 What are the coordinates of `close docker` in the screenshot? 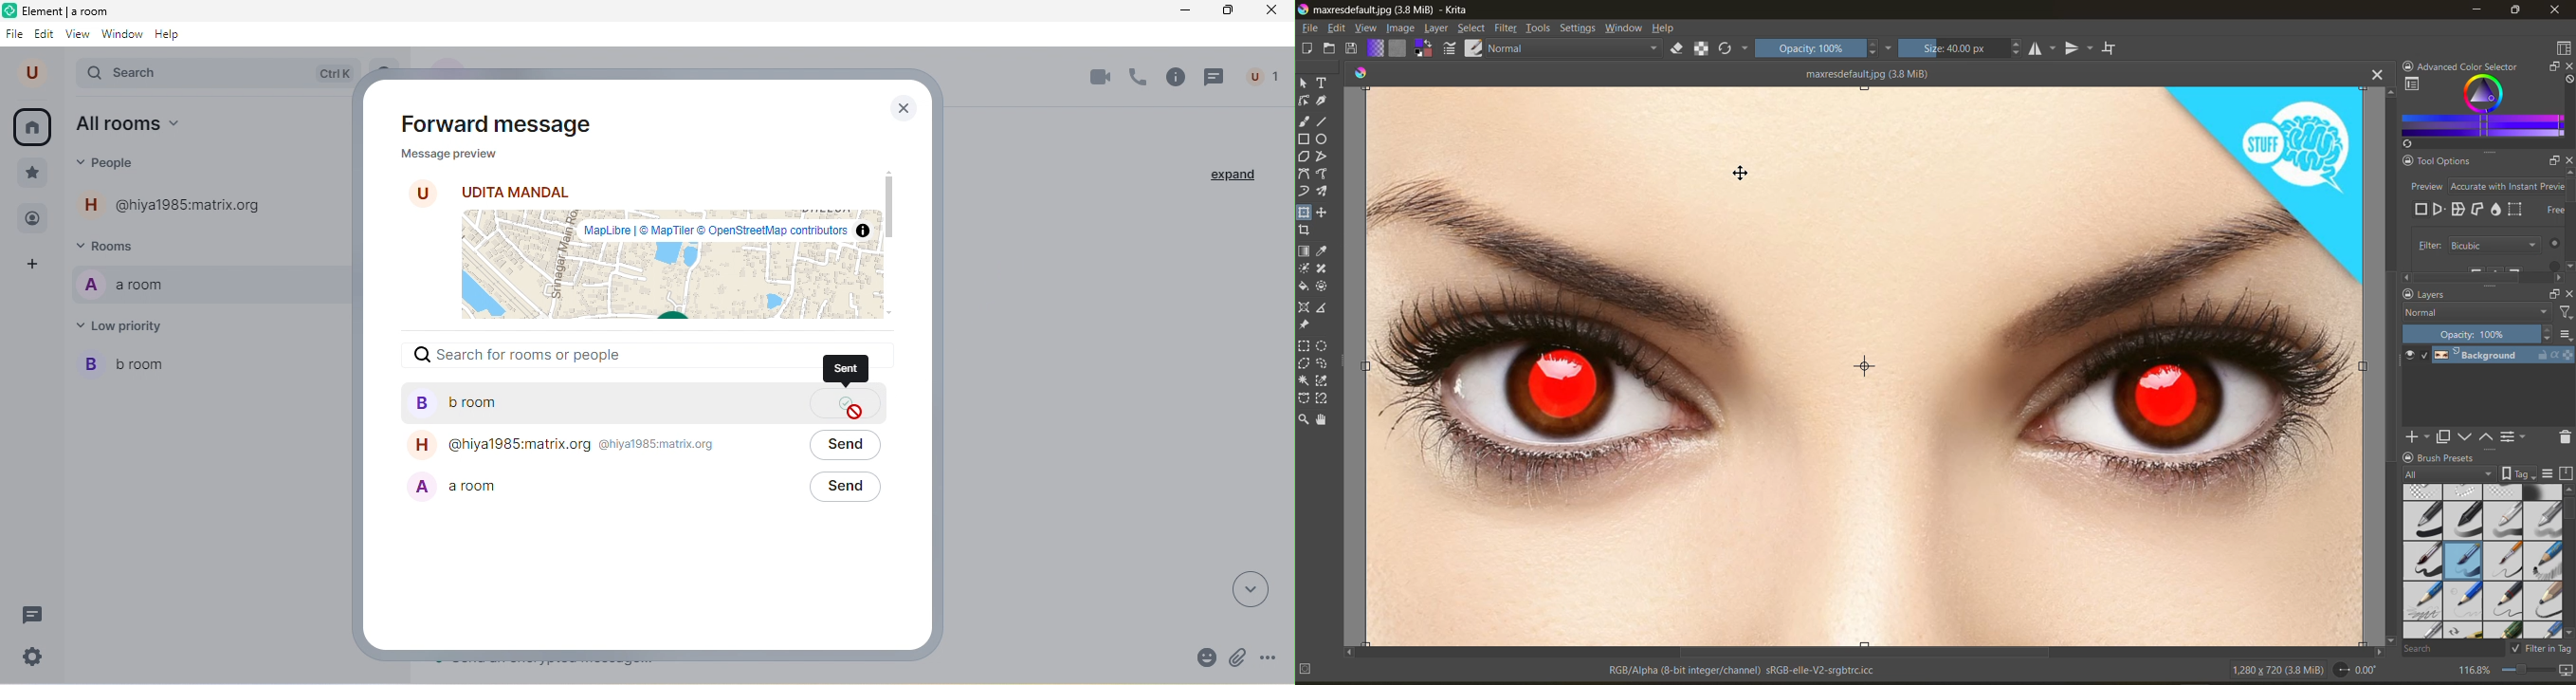 It's located at (2567, 65).